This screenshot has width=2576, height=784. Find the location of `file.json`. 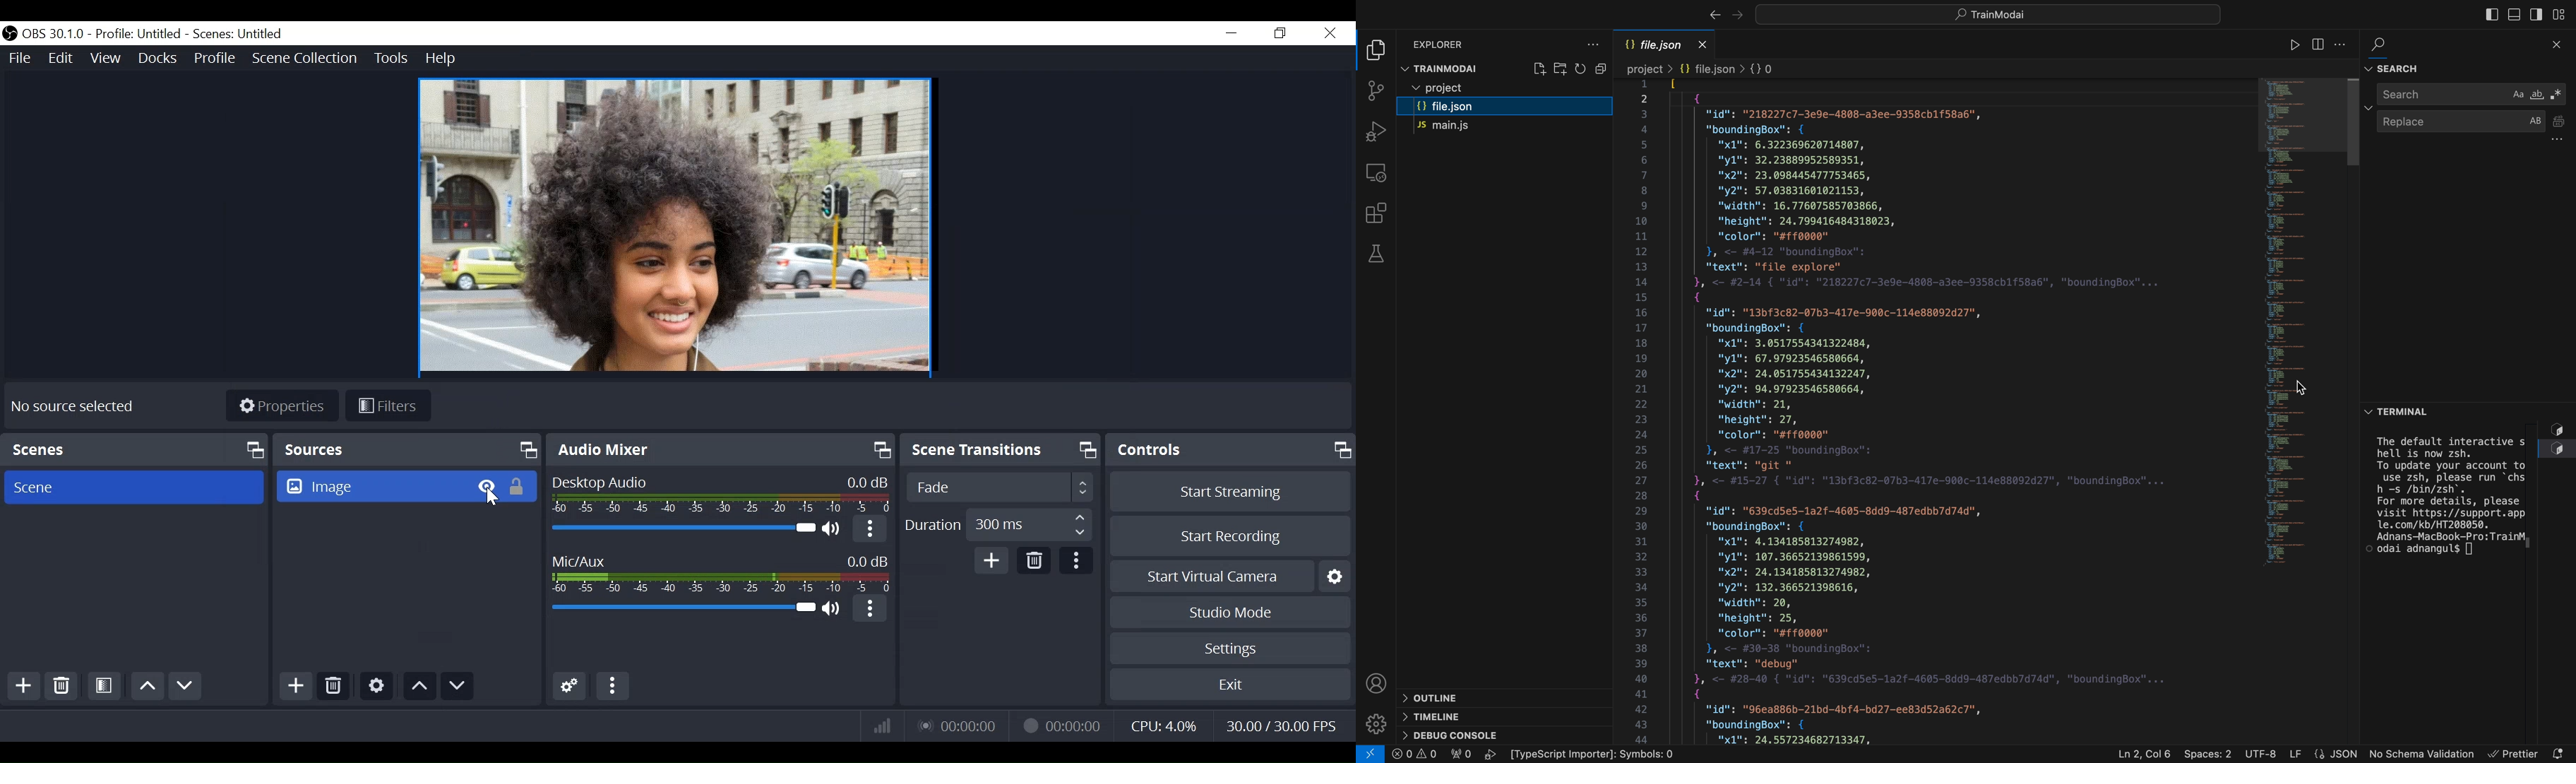

file.json is located at coordinates (1502, 108).